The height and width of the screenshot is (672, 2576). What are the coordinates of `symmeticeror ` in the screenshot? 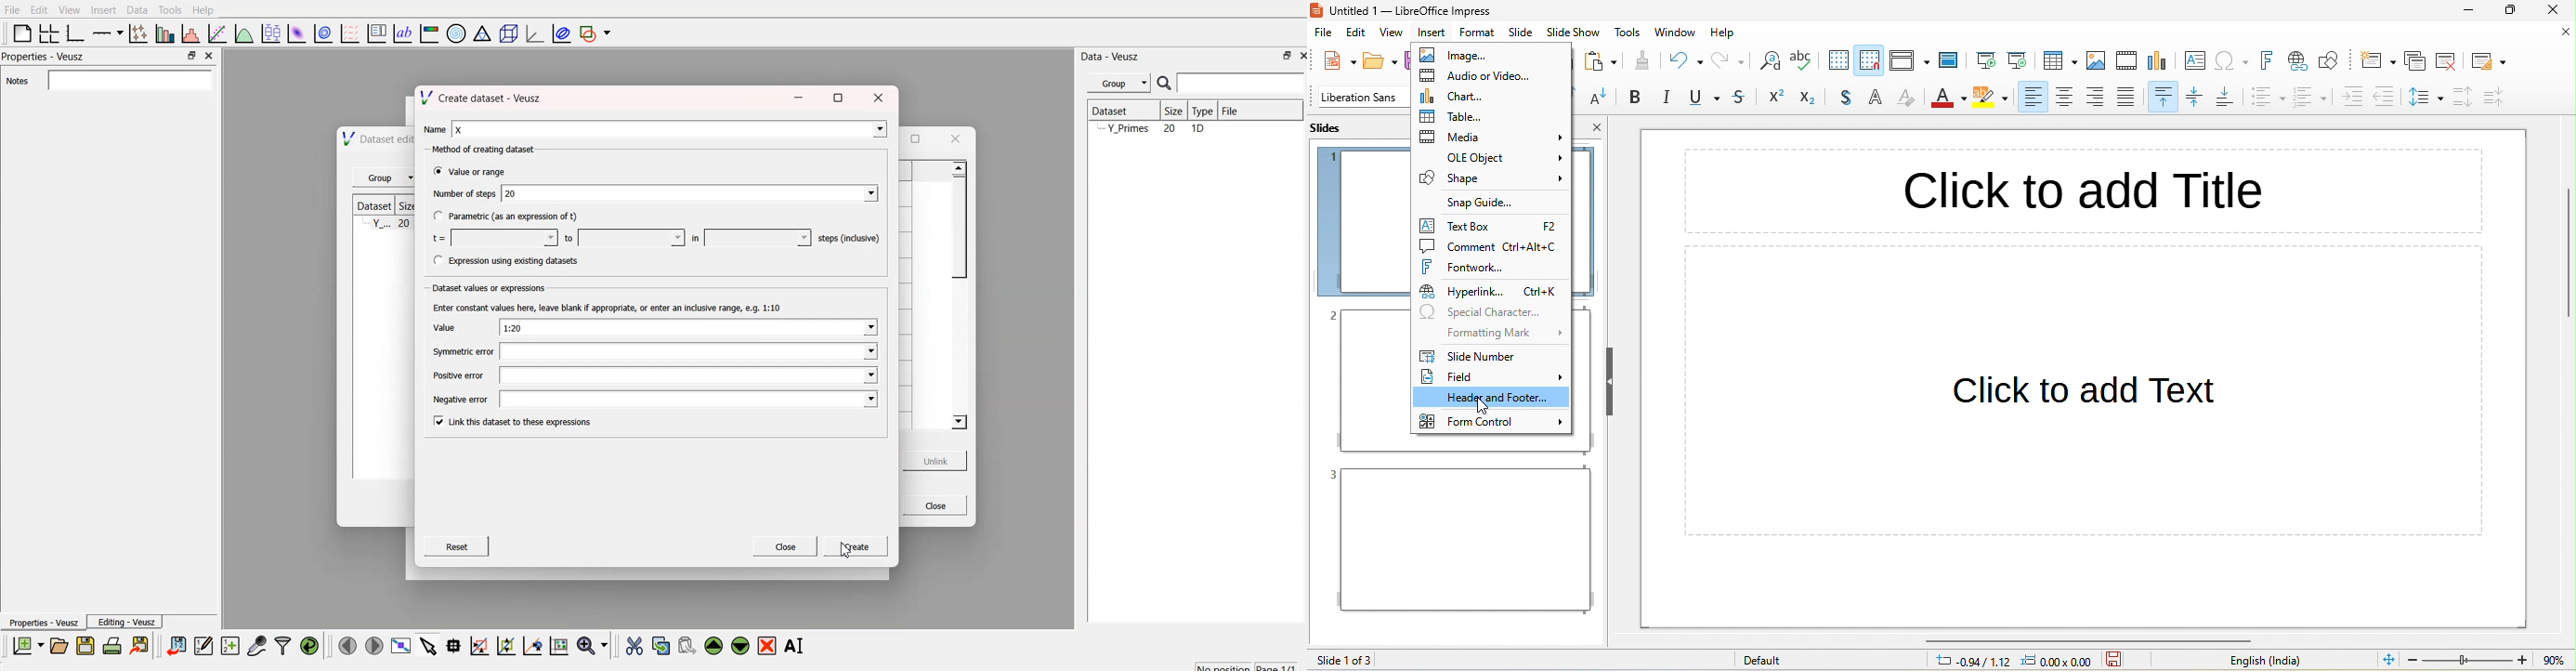 It's located at (650, 351).